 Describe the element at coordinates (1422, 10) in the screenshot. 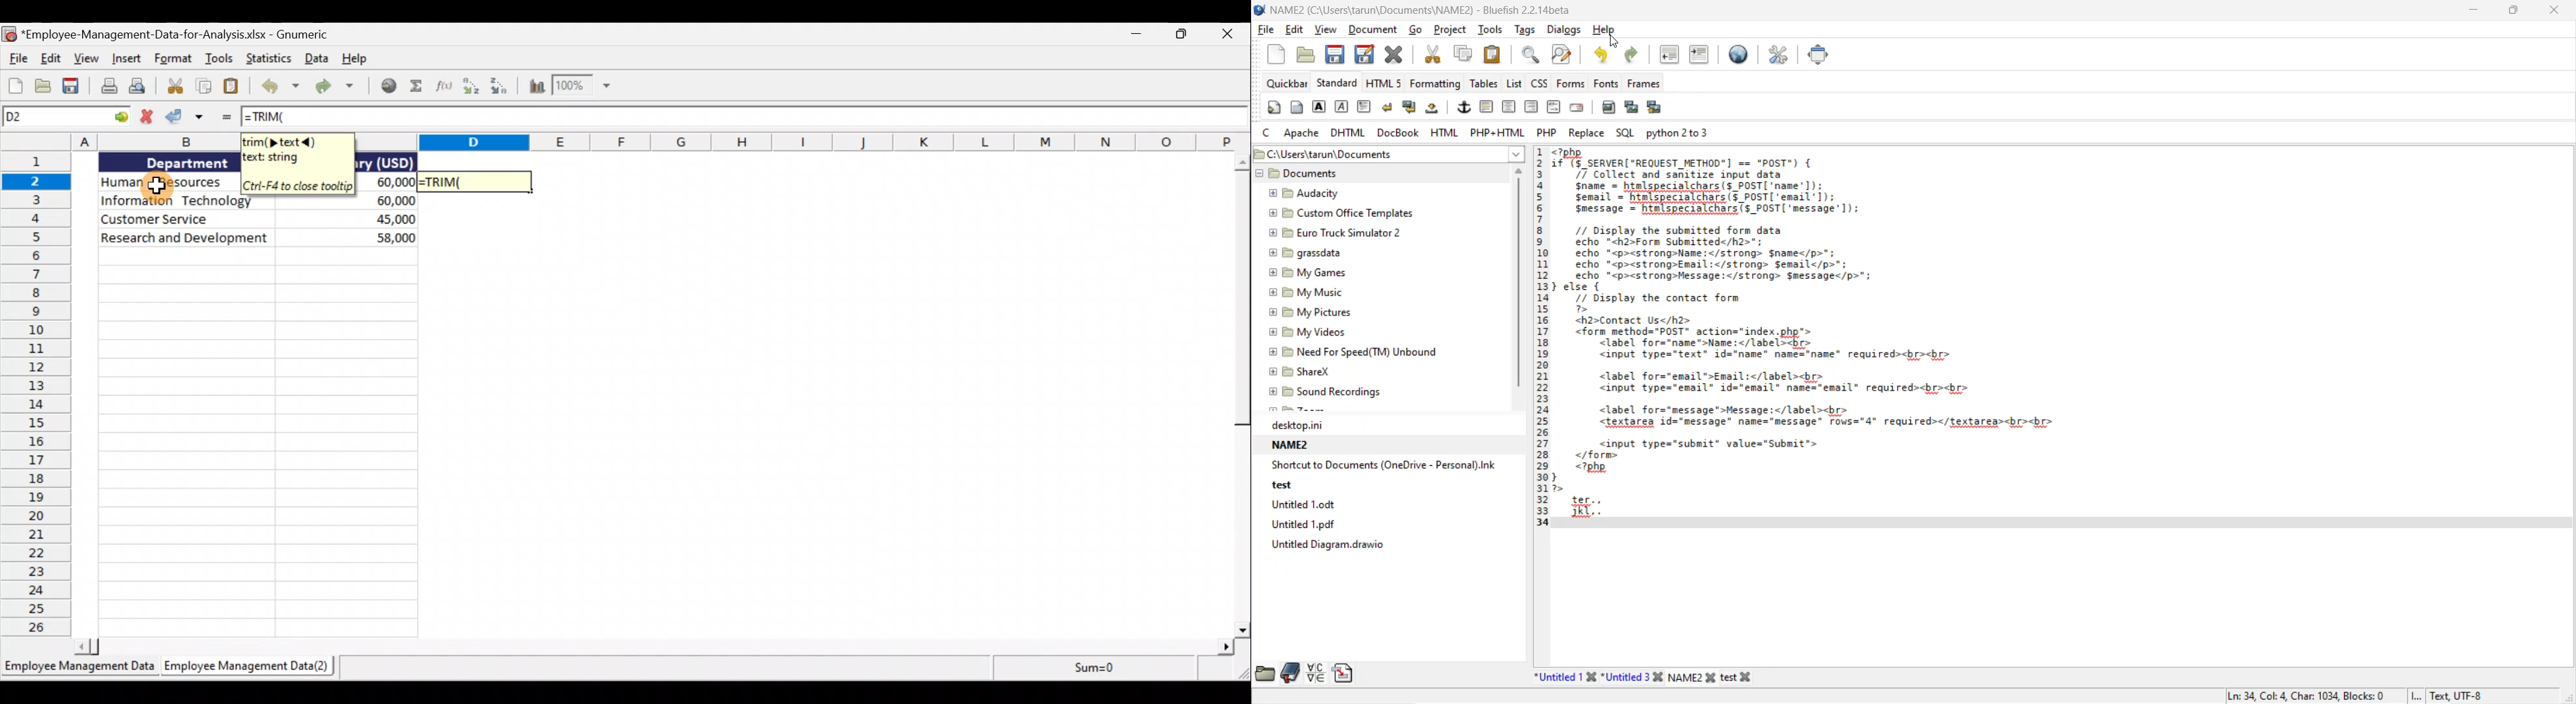

I see `file name and app name` at that location.